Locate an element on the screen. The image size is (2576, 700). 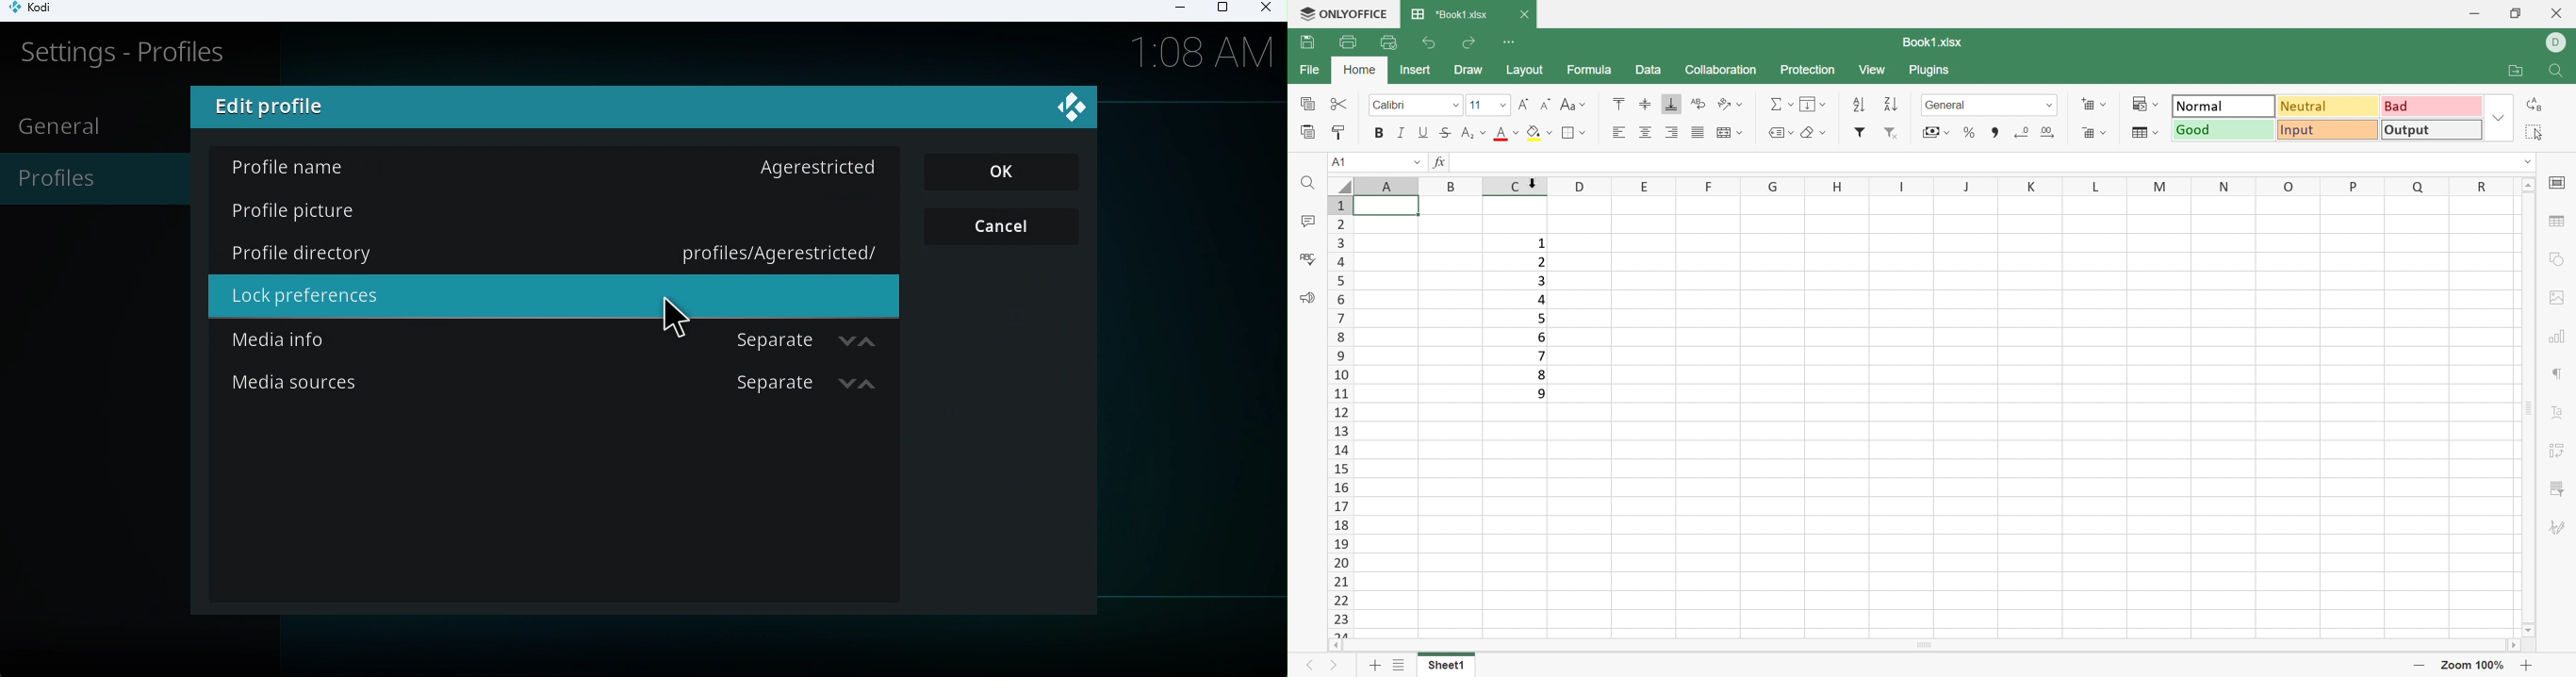
Media info is located at coordinates (558, 342).